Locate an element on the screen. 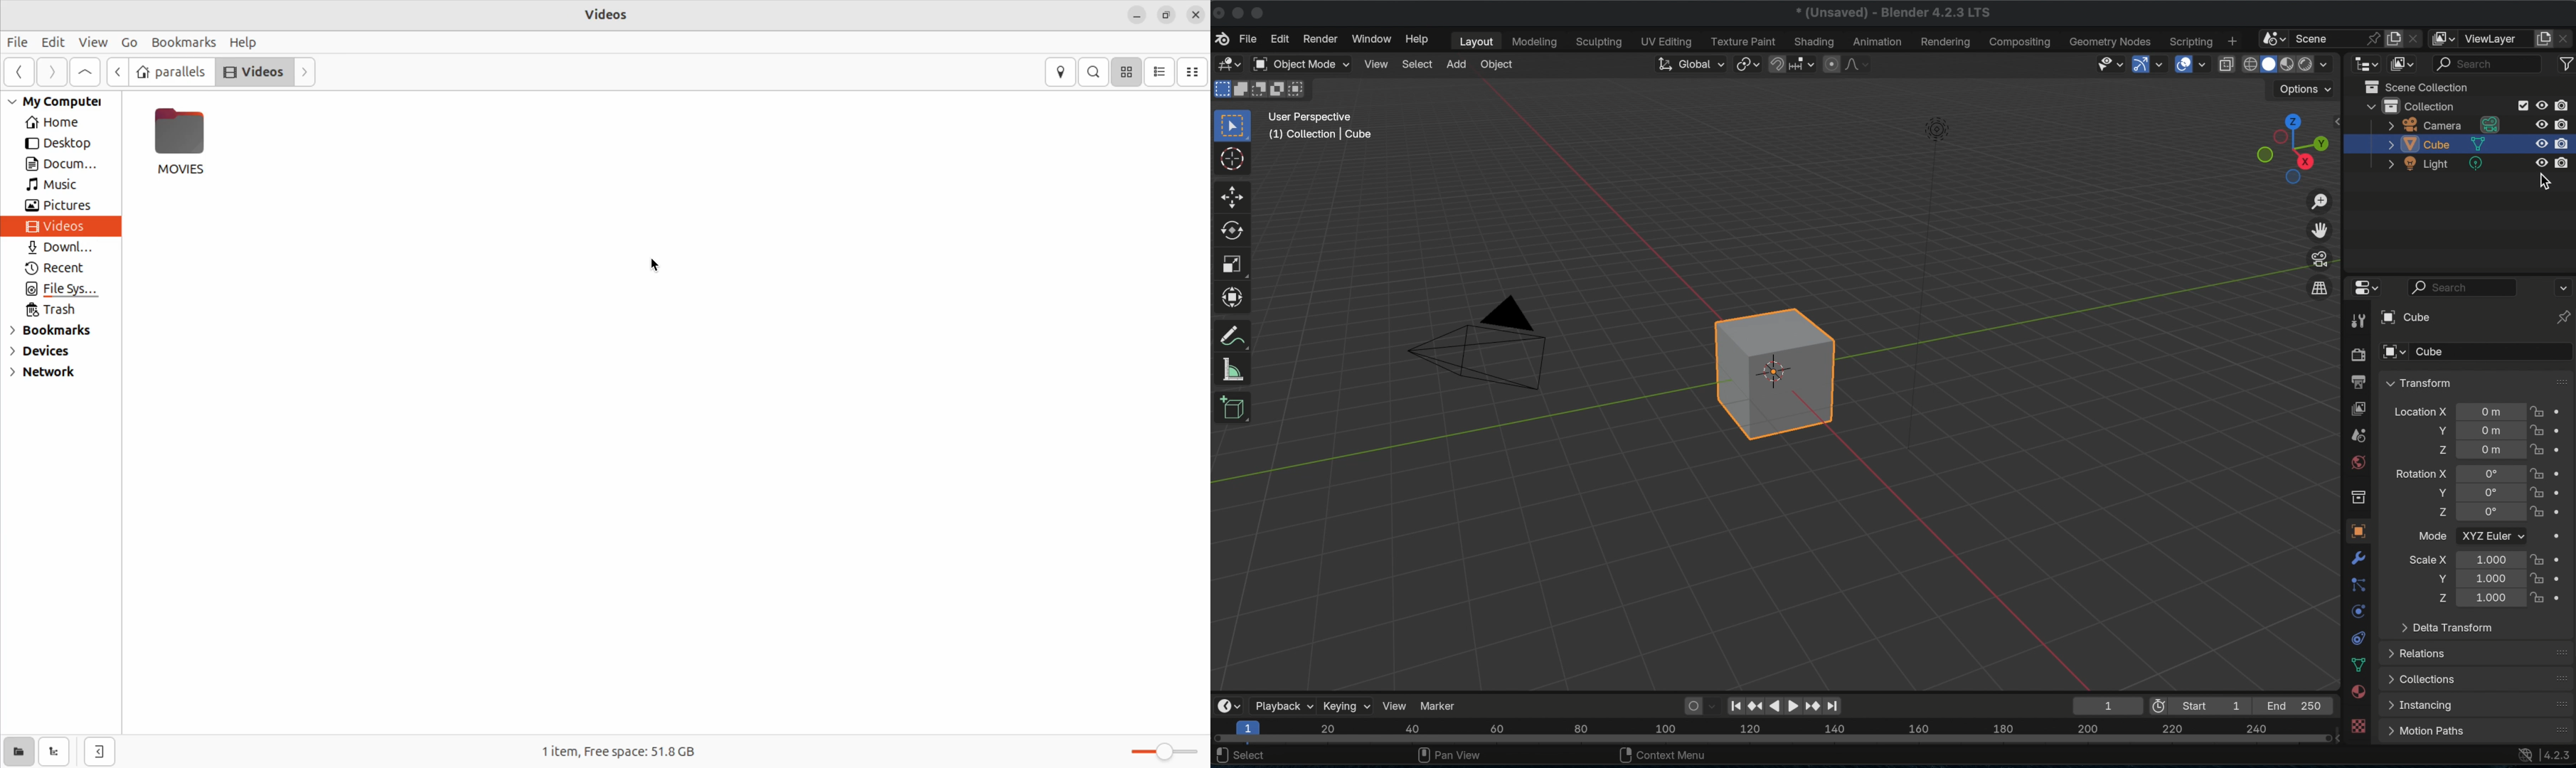 This screenshot has width=2576, height=784. blender logo is located at coordinates (1223, 38).